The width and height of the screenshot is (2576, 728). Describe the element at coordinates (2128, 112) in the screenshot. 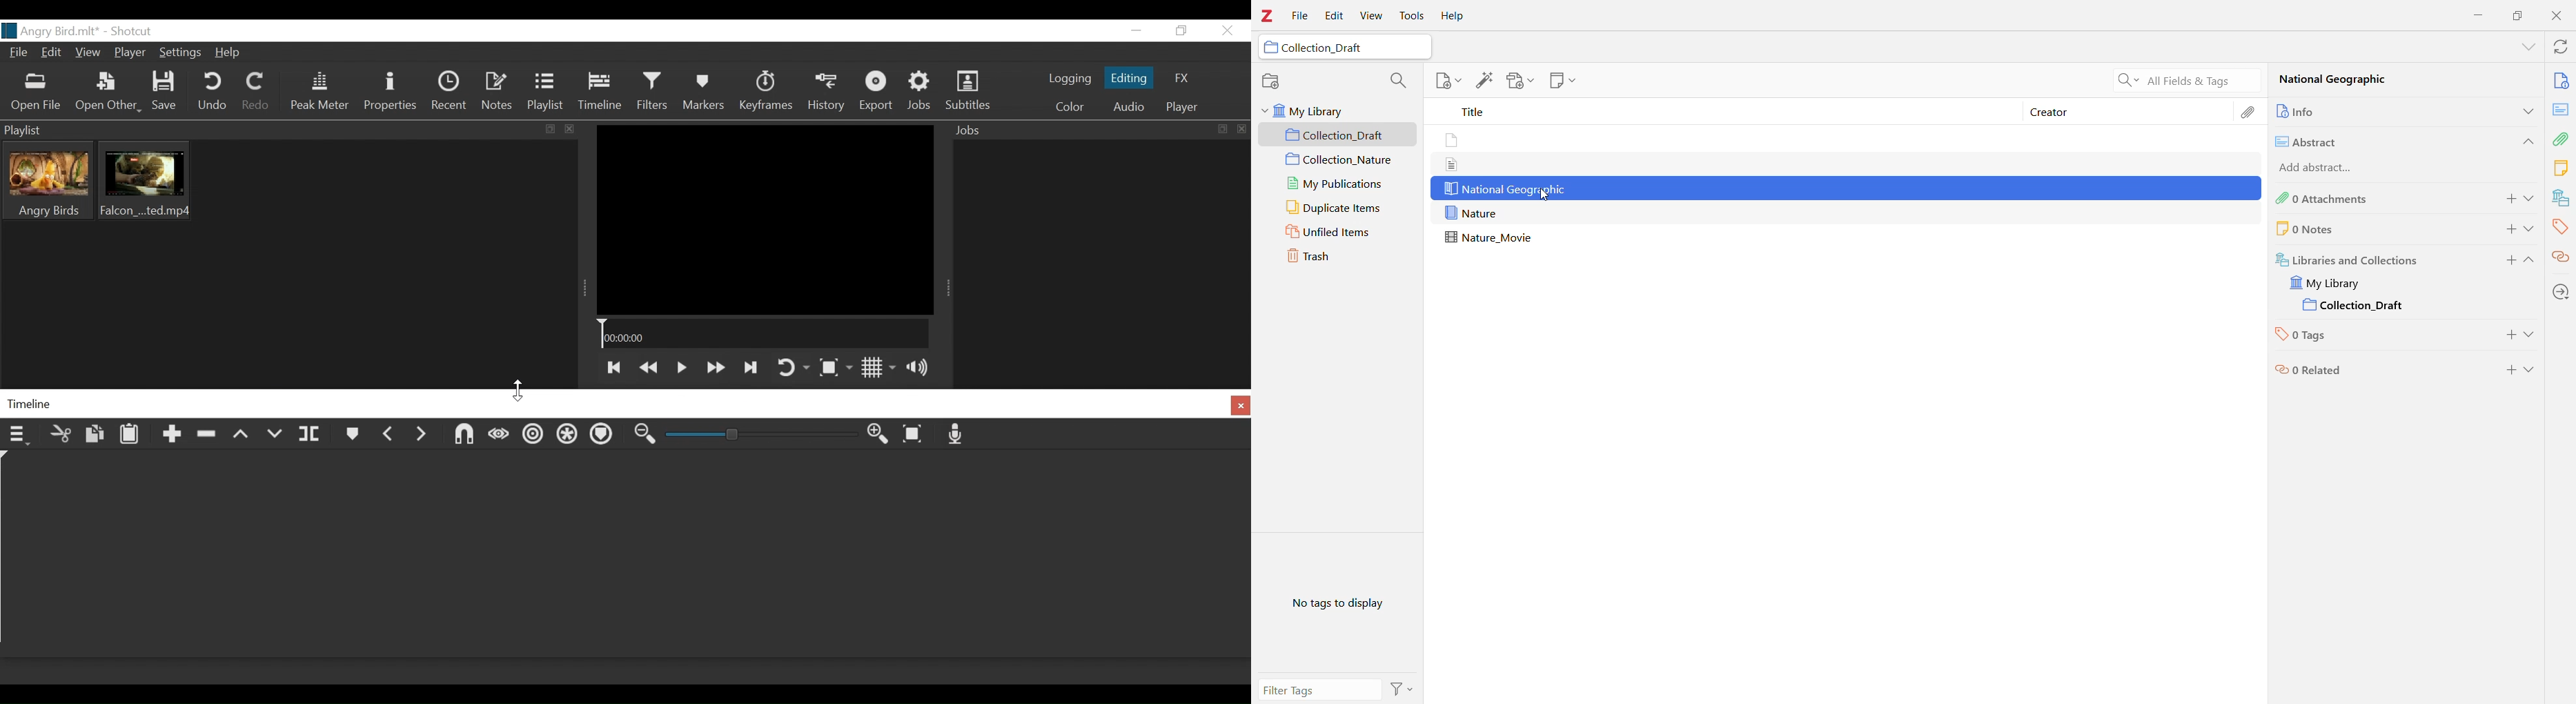

I see `Creator` at that location.